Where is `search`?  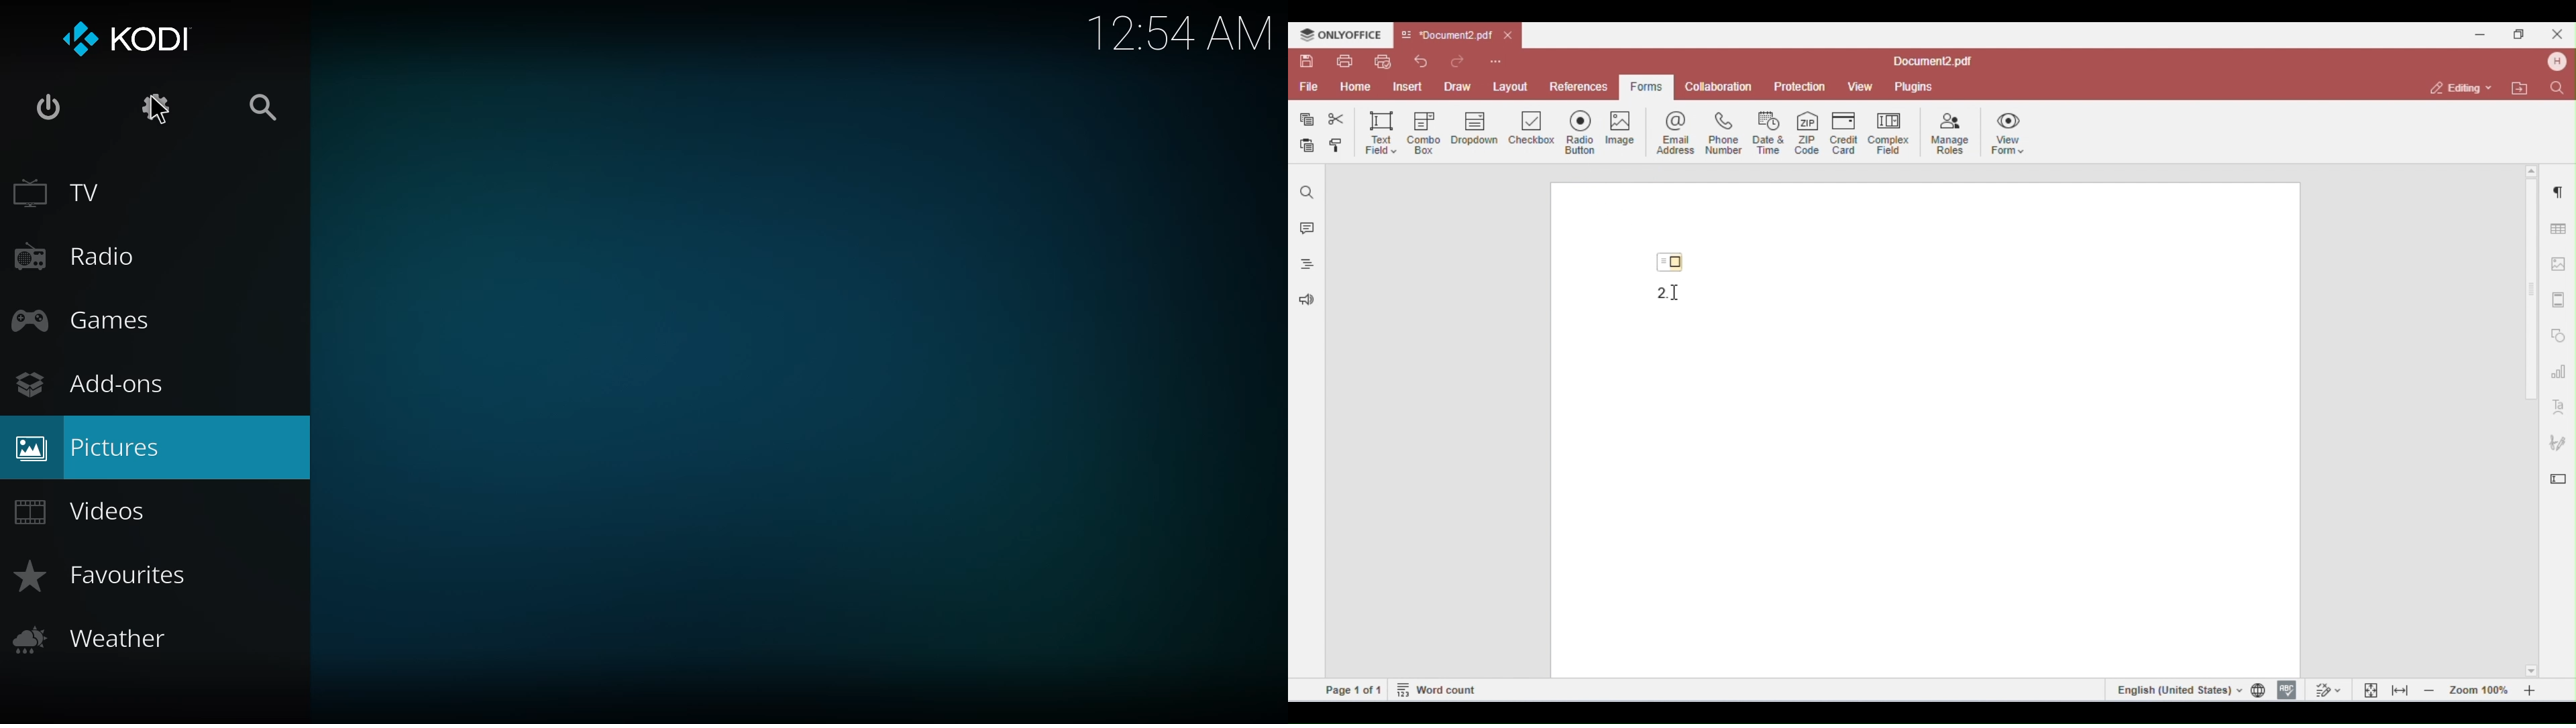 search is located at coordinates (272, 109).